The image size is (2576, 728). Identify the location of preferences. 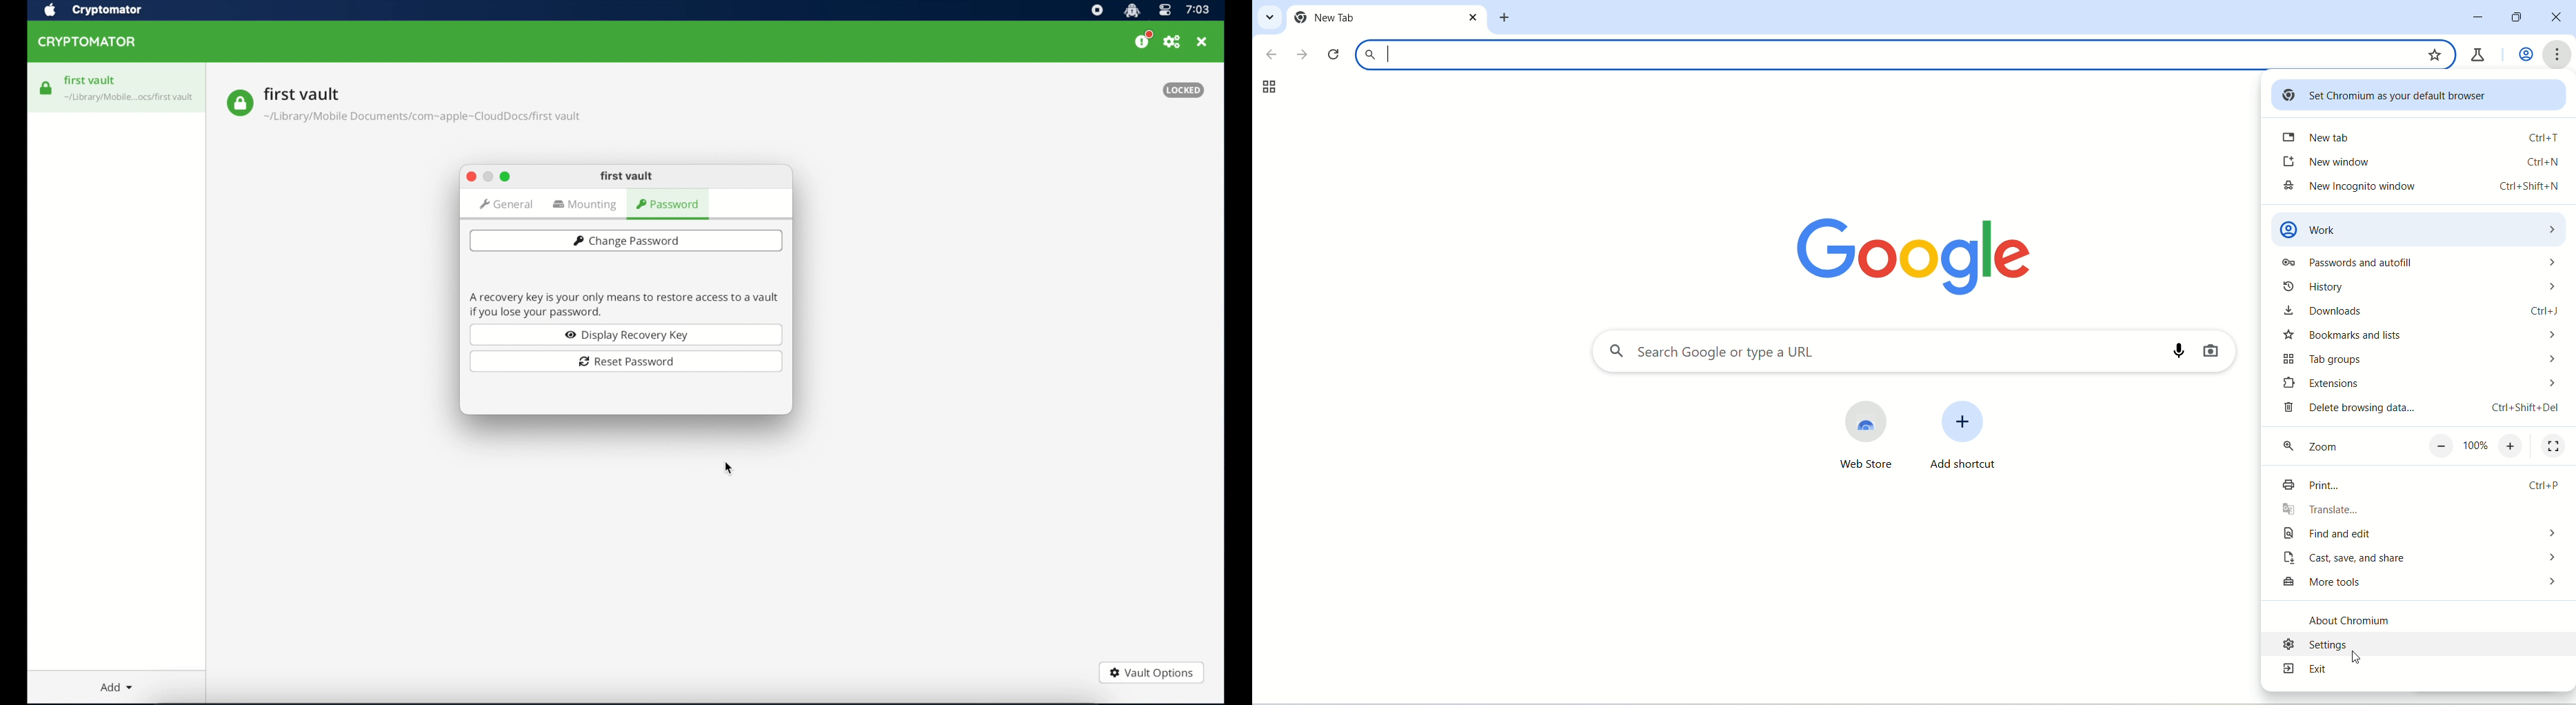
(1173, 42).